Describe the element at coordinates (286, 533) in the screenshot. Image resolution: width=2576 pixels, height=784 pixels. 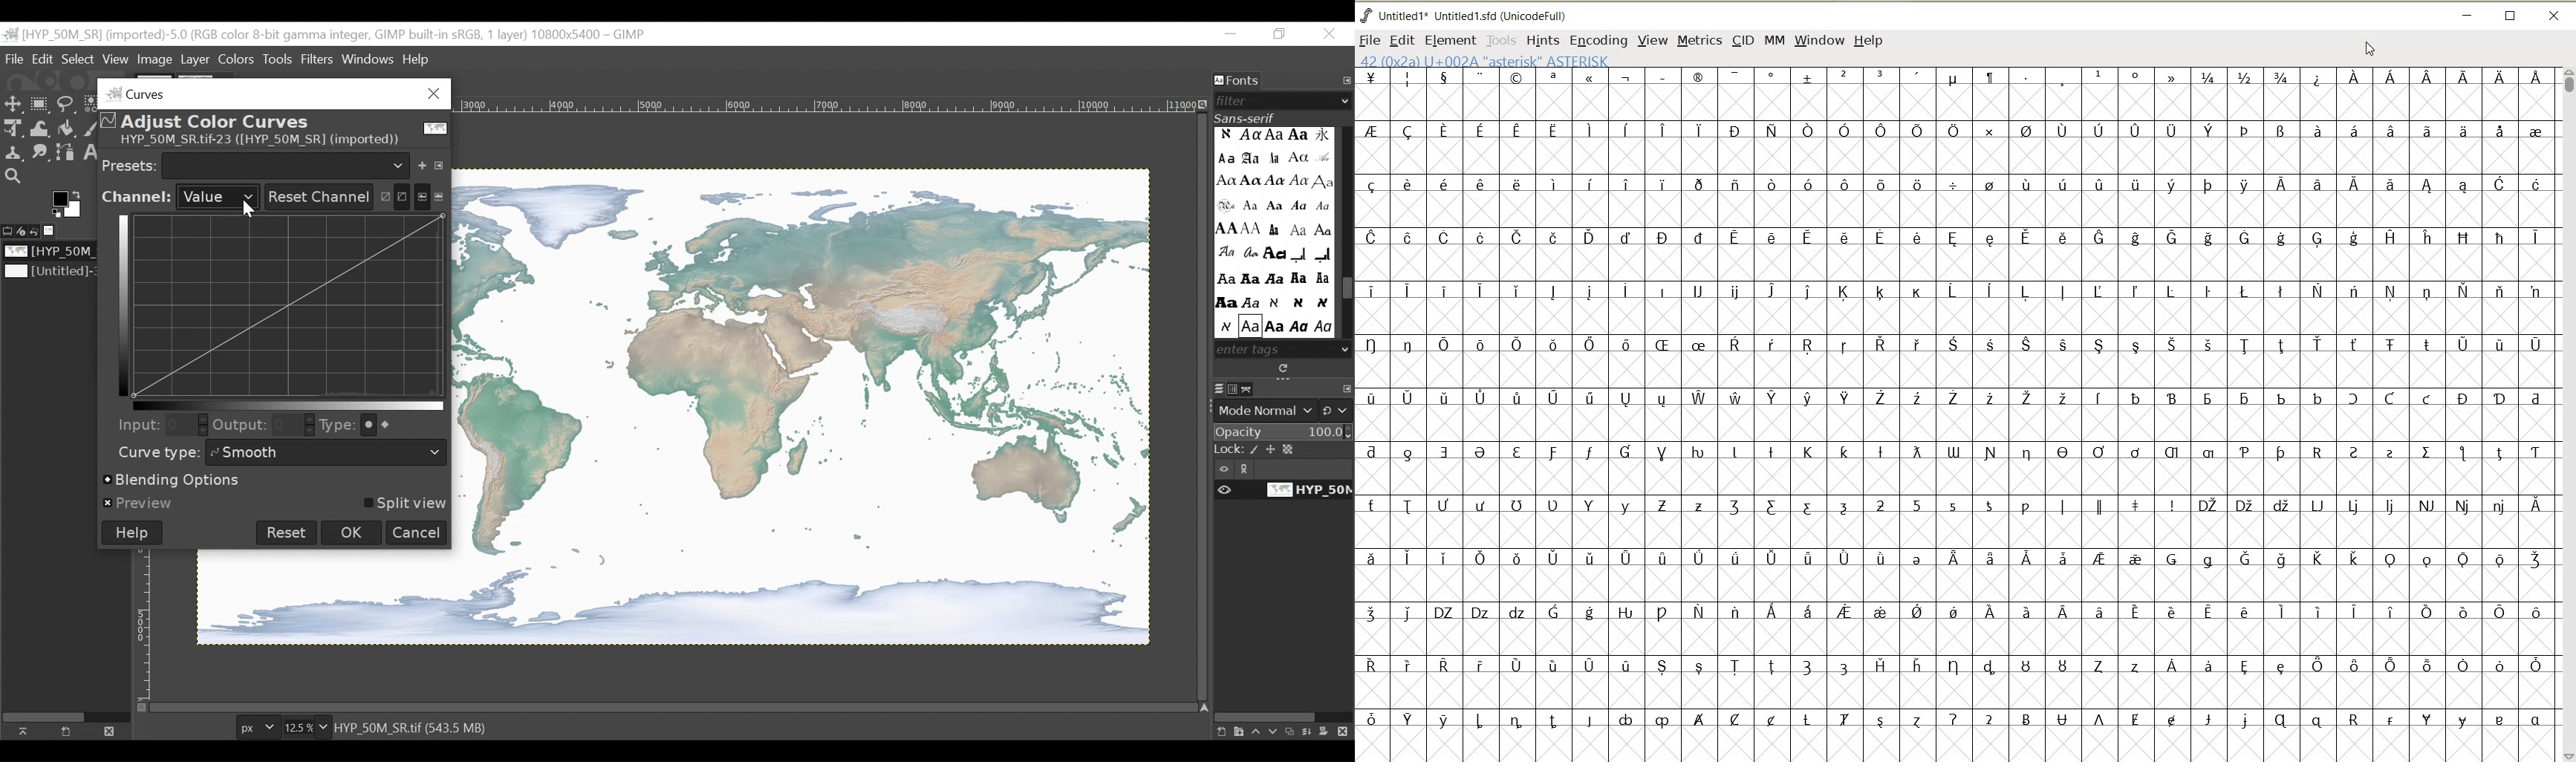
I see `Reset` at that location.